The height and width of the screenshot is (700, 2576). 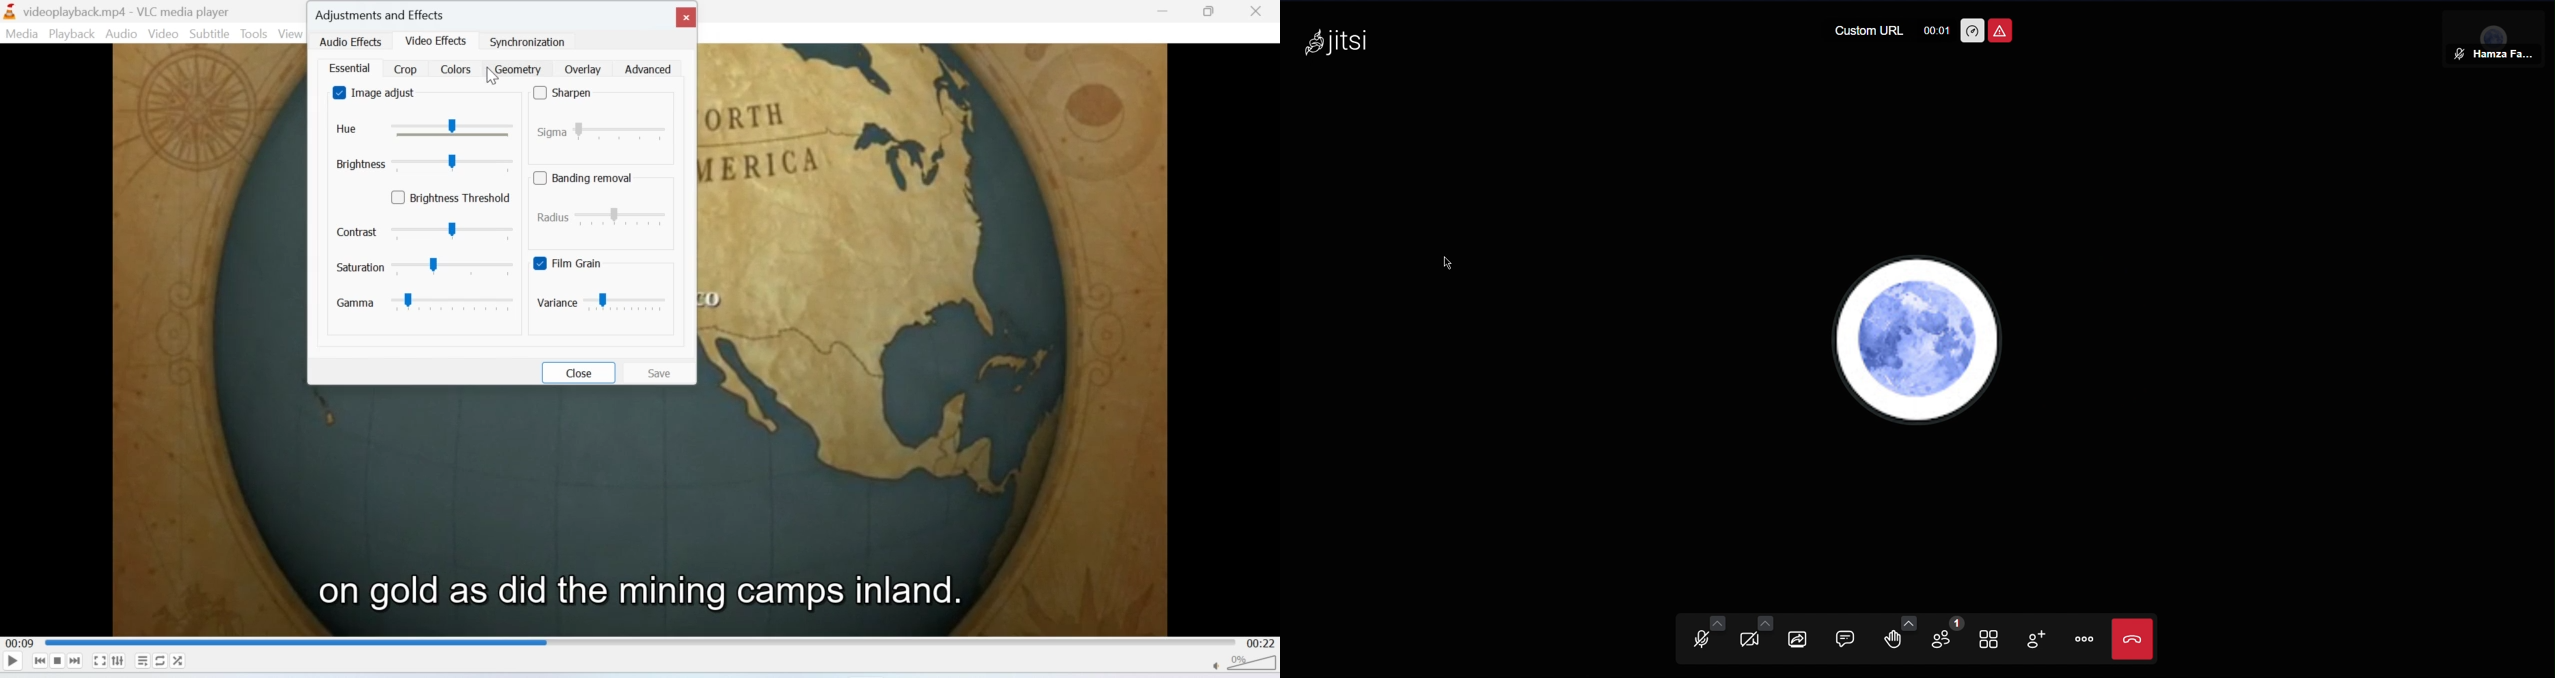 What do you see at coordinates (2001, 32) in the screenshot?
I see `Unsafe Meeting` at bounding box center [2001, 32].